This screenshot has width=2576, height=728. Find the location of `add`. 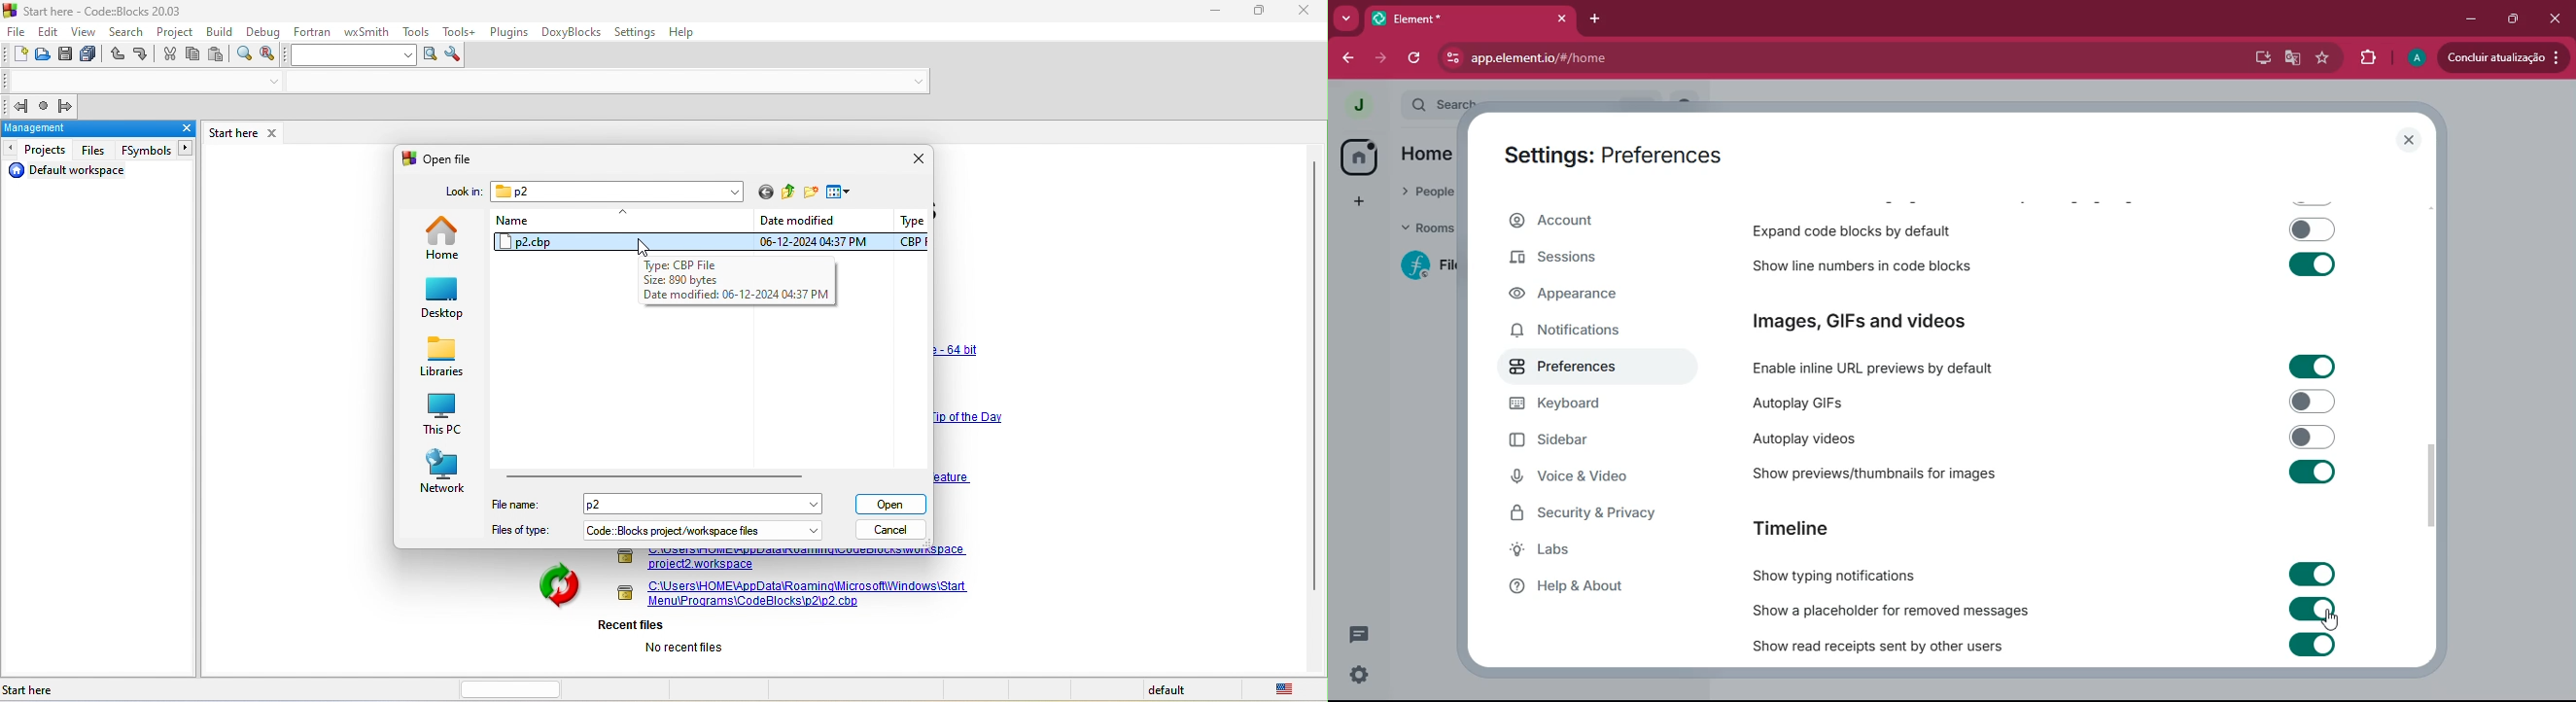

add is located at coordinates (1356, 203).